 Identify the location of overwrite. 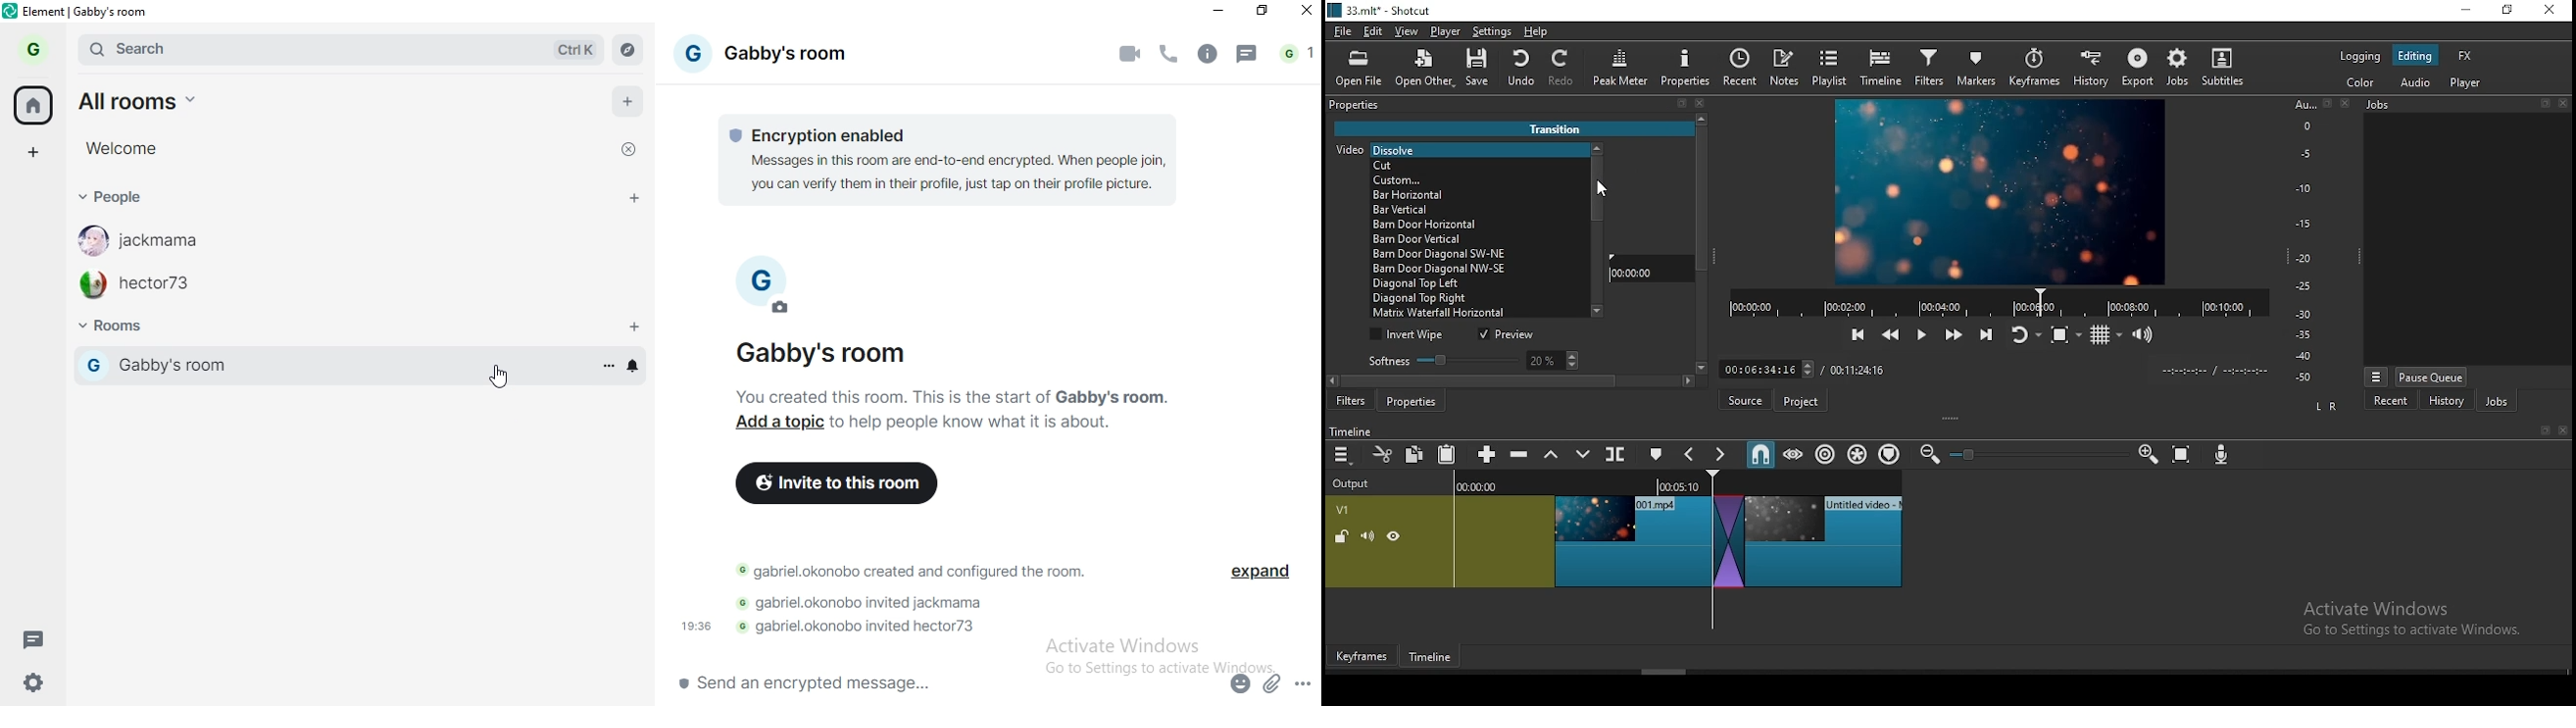
(1583, 455).